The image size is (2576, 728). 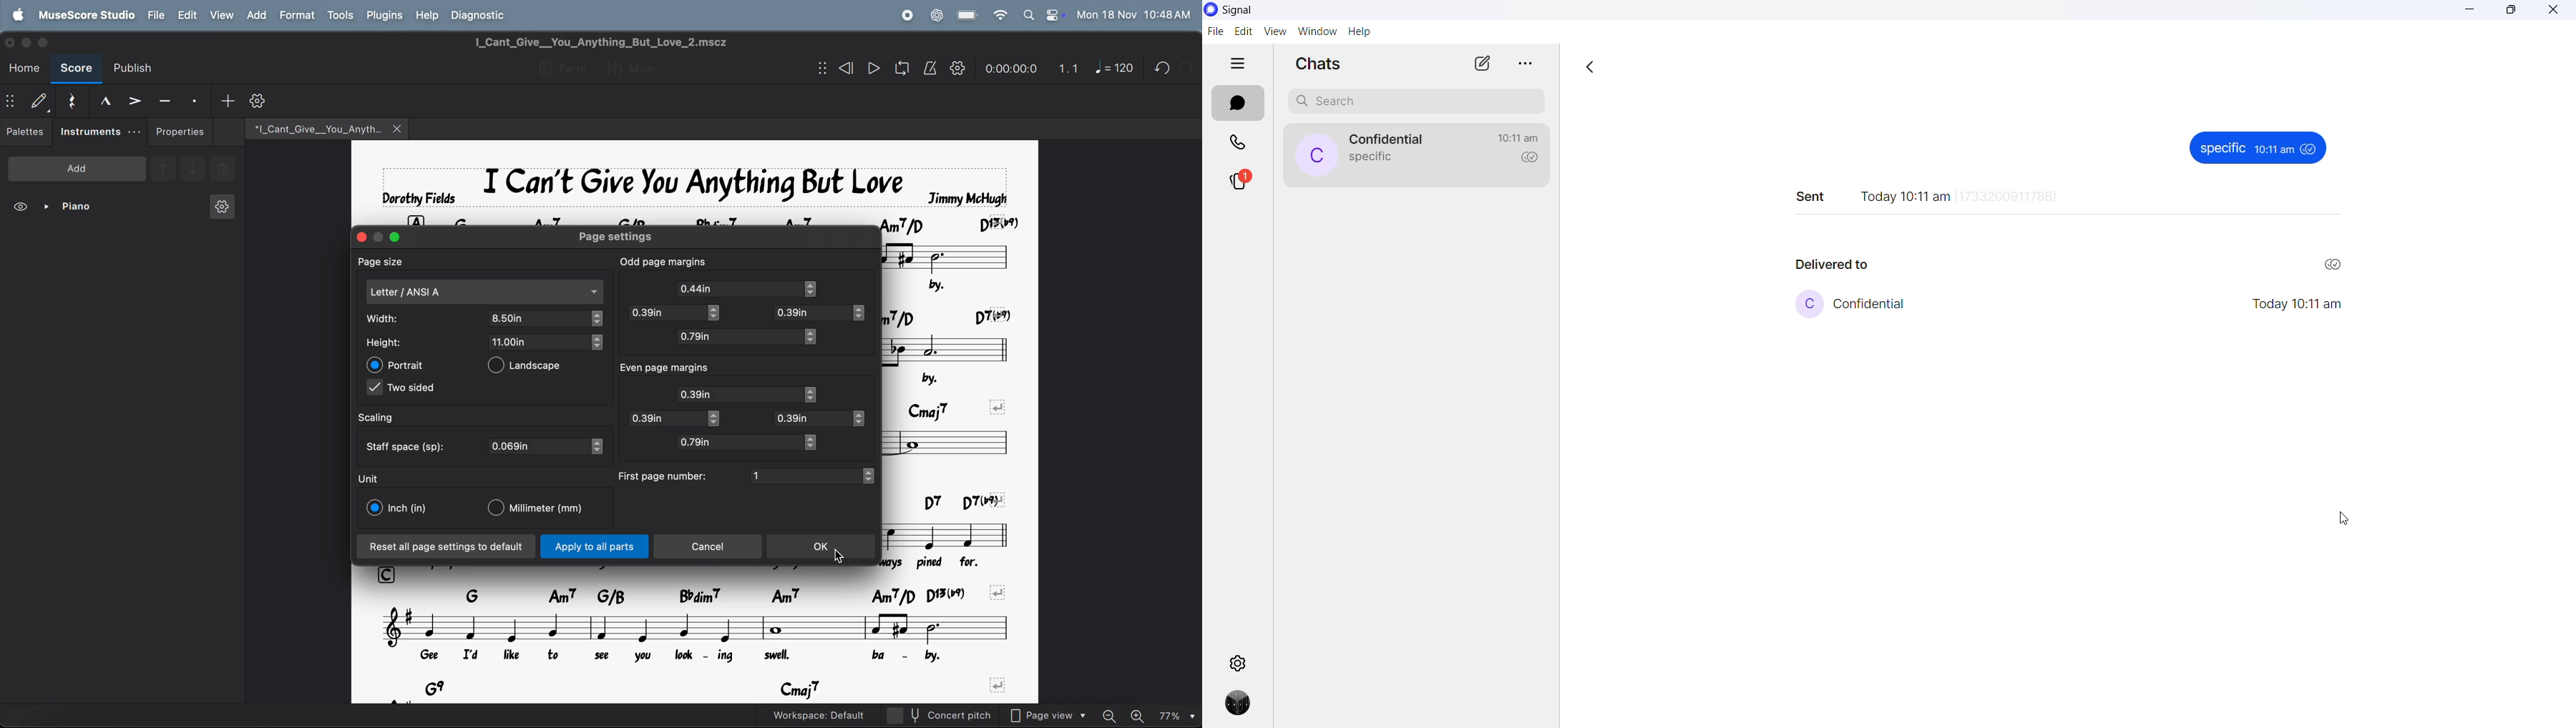 I want to click on 77%, so click(x=1177, y=714).